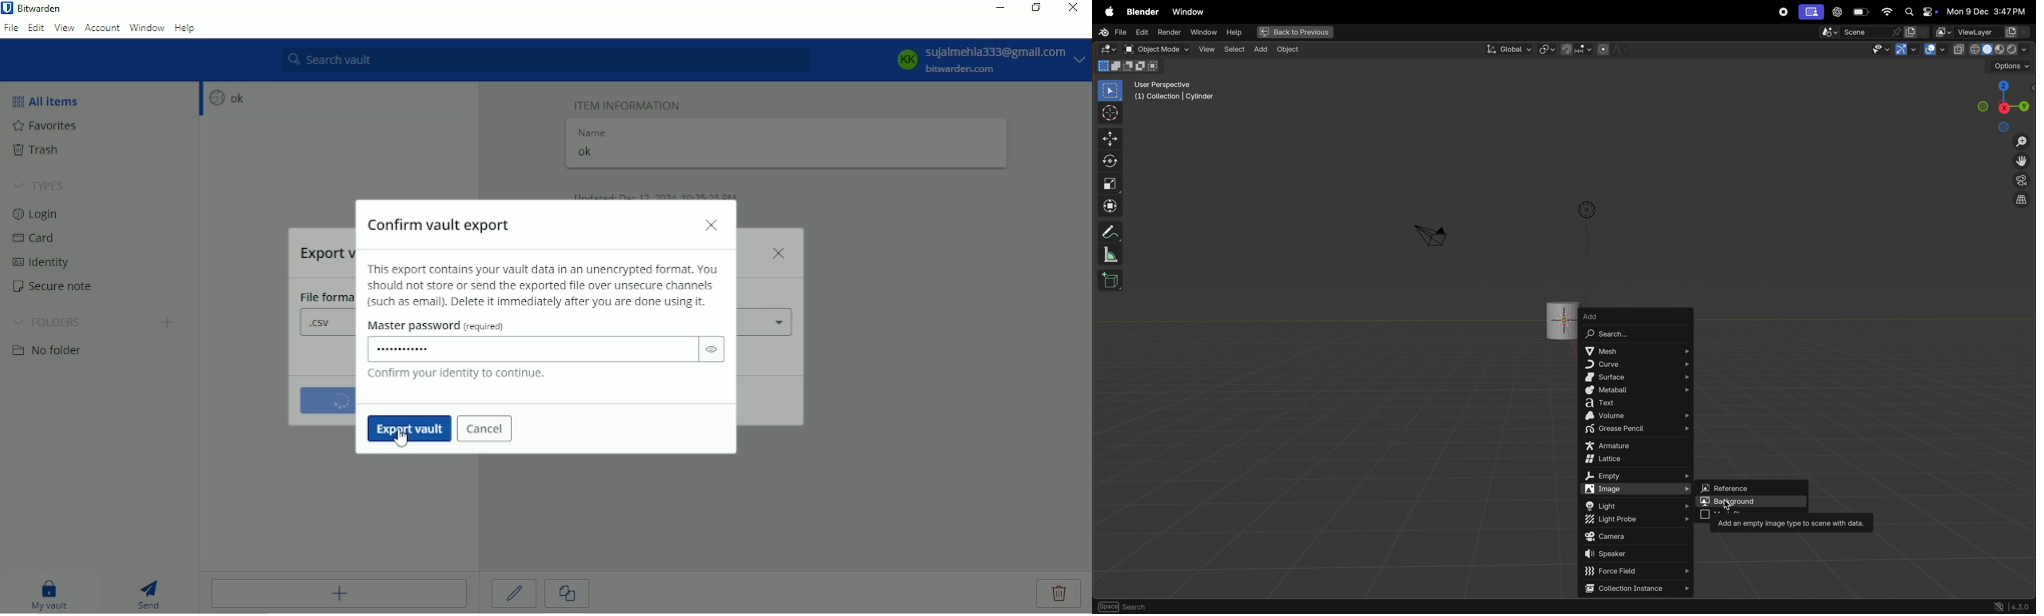 This screenshot has height=616, width=2044. Describe the element at coordinates (1169, 33) in the screenshot. I see `render` at that location.